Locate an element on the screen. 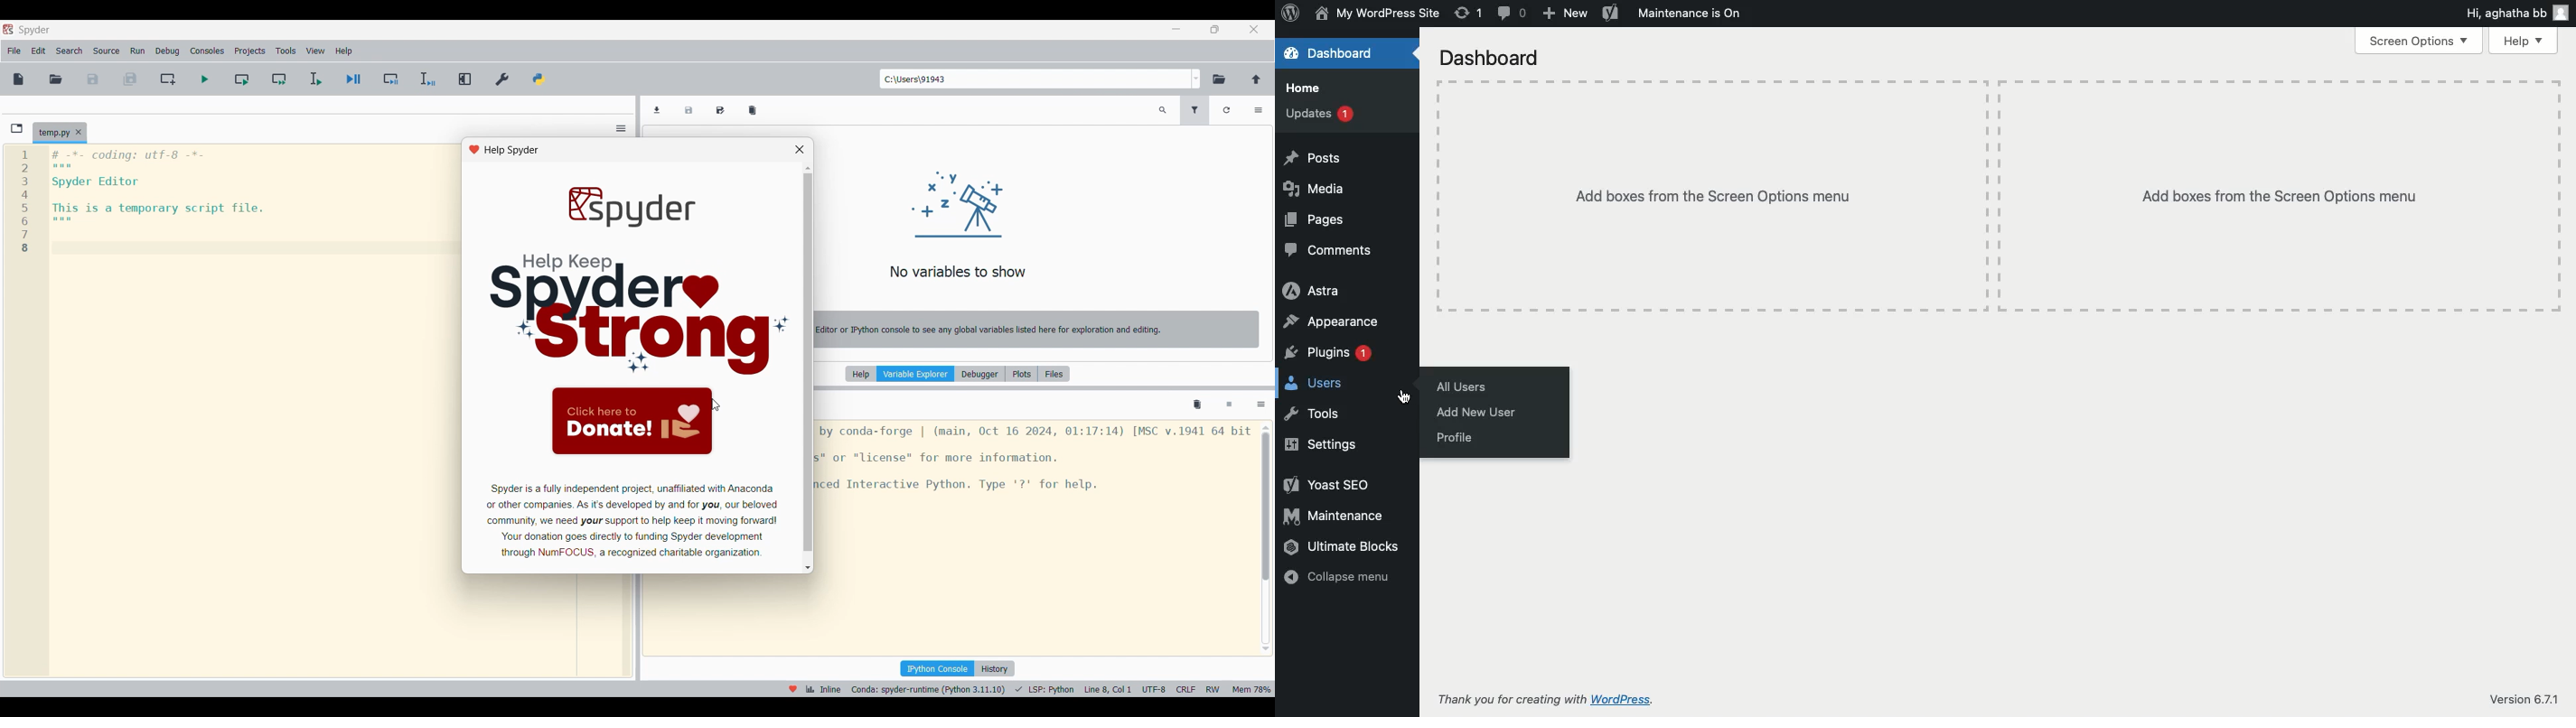 The height and width of the screenshot is (728, 2576). Source menu is located at coordinates (107, 50).